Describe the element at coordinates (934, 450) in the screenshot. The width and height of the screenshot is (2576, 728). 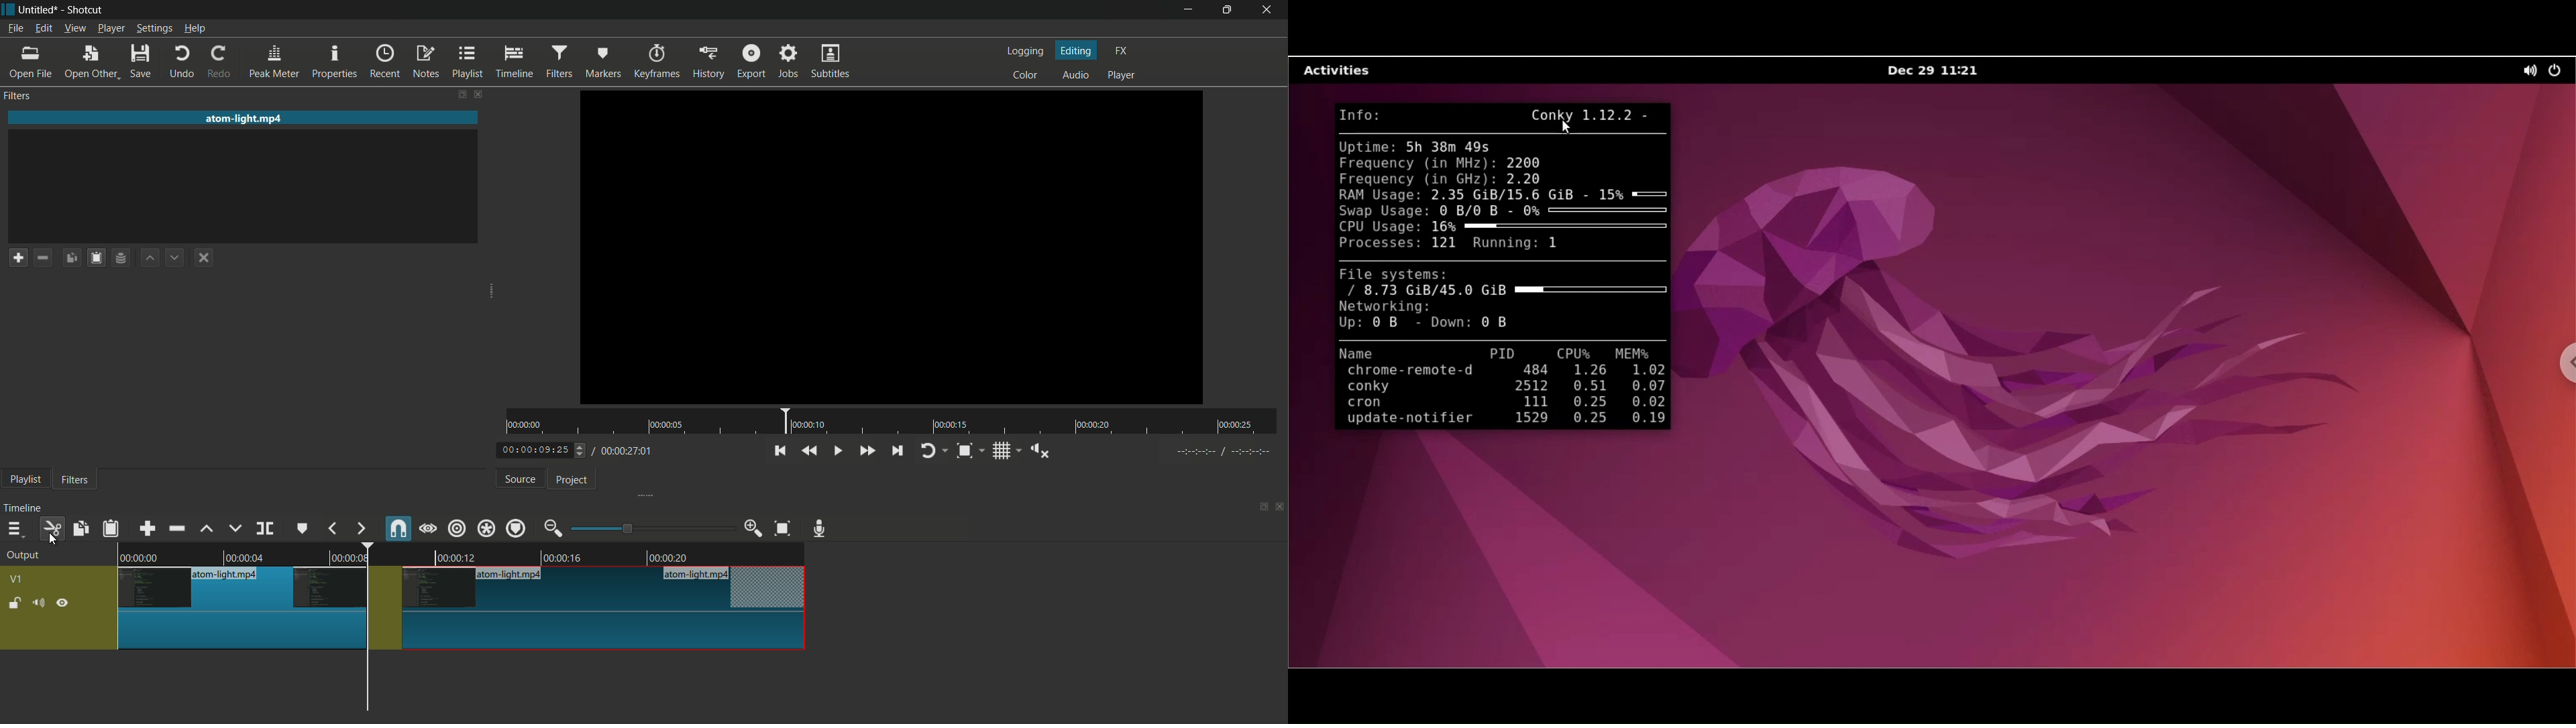
I see `toggle player looping` at that location.